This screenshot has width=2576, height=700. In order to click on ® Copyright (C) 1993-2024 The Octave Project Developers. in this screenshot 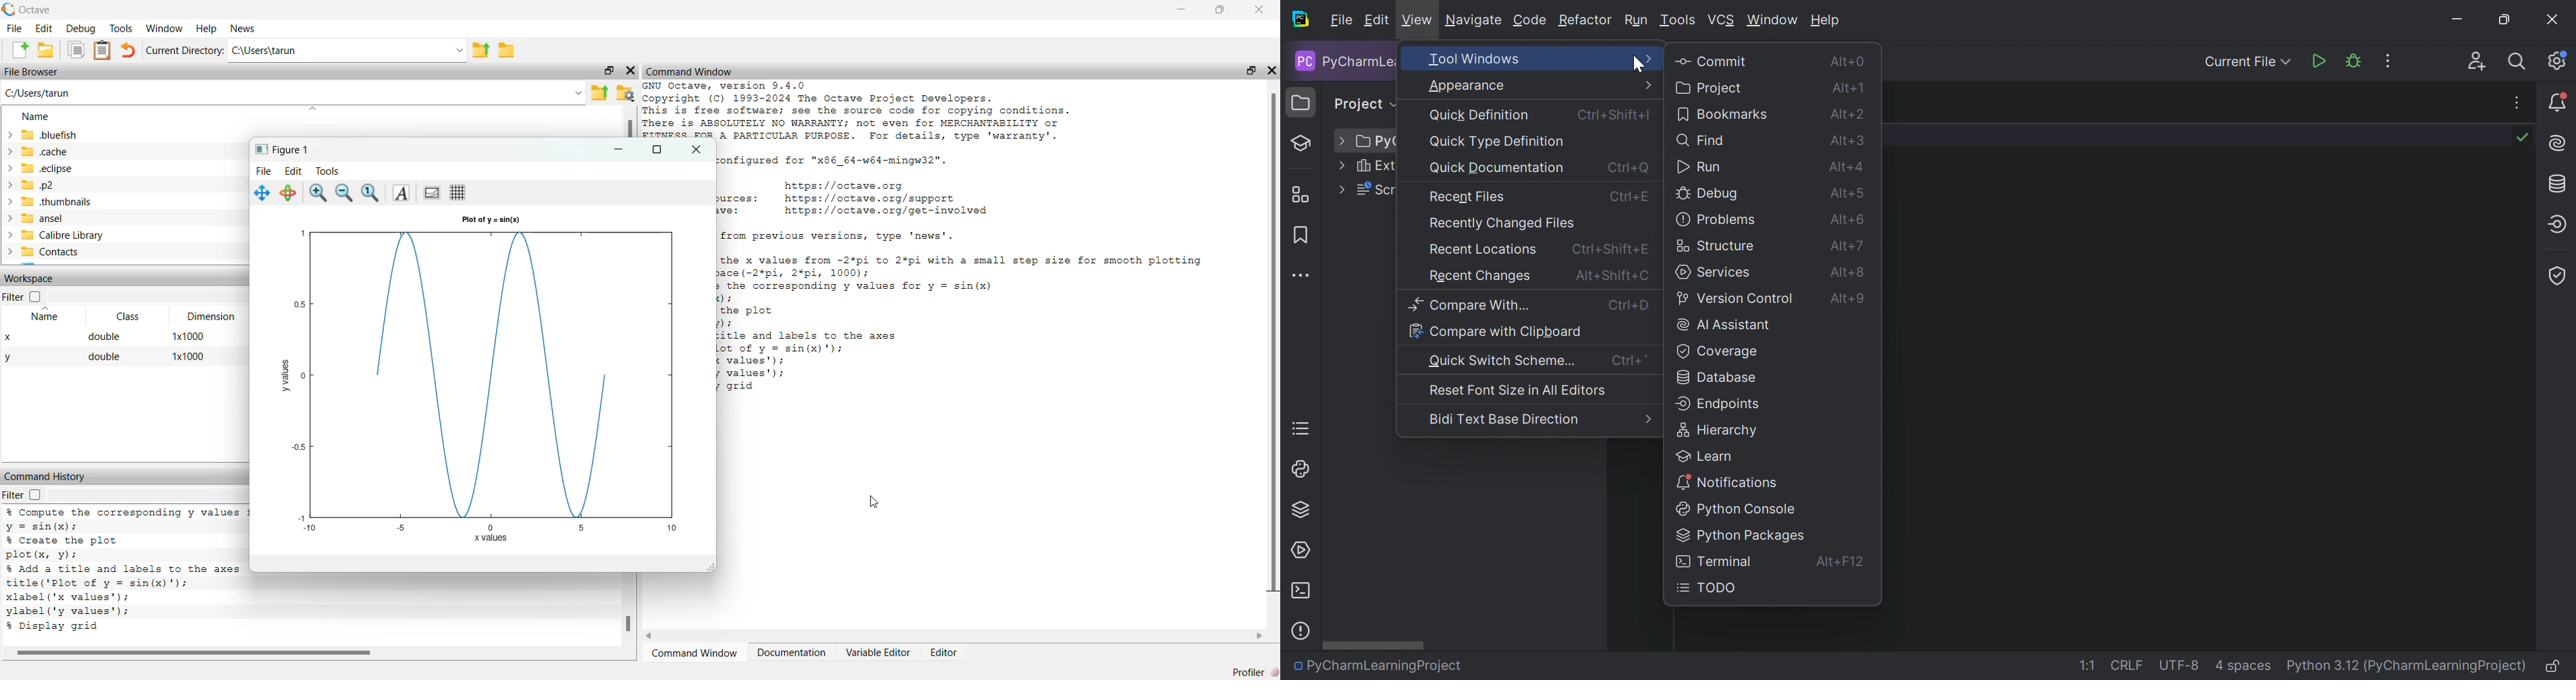, I will do `click(824, 98)`.